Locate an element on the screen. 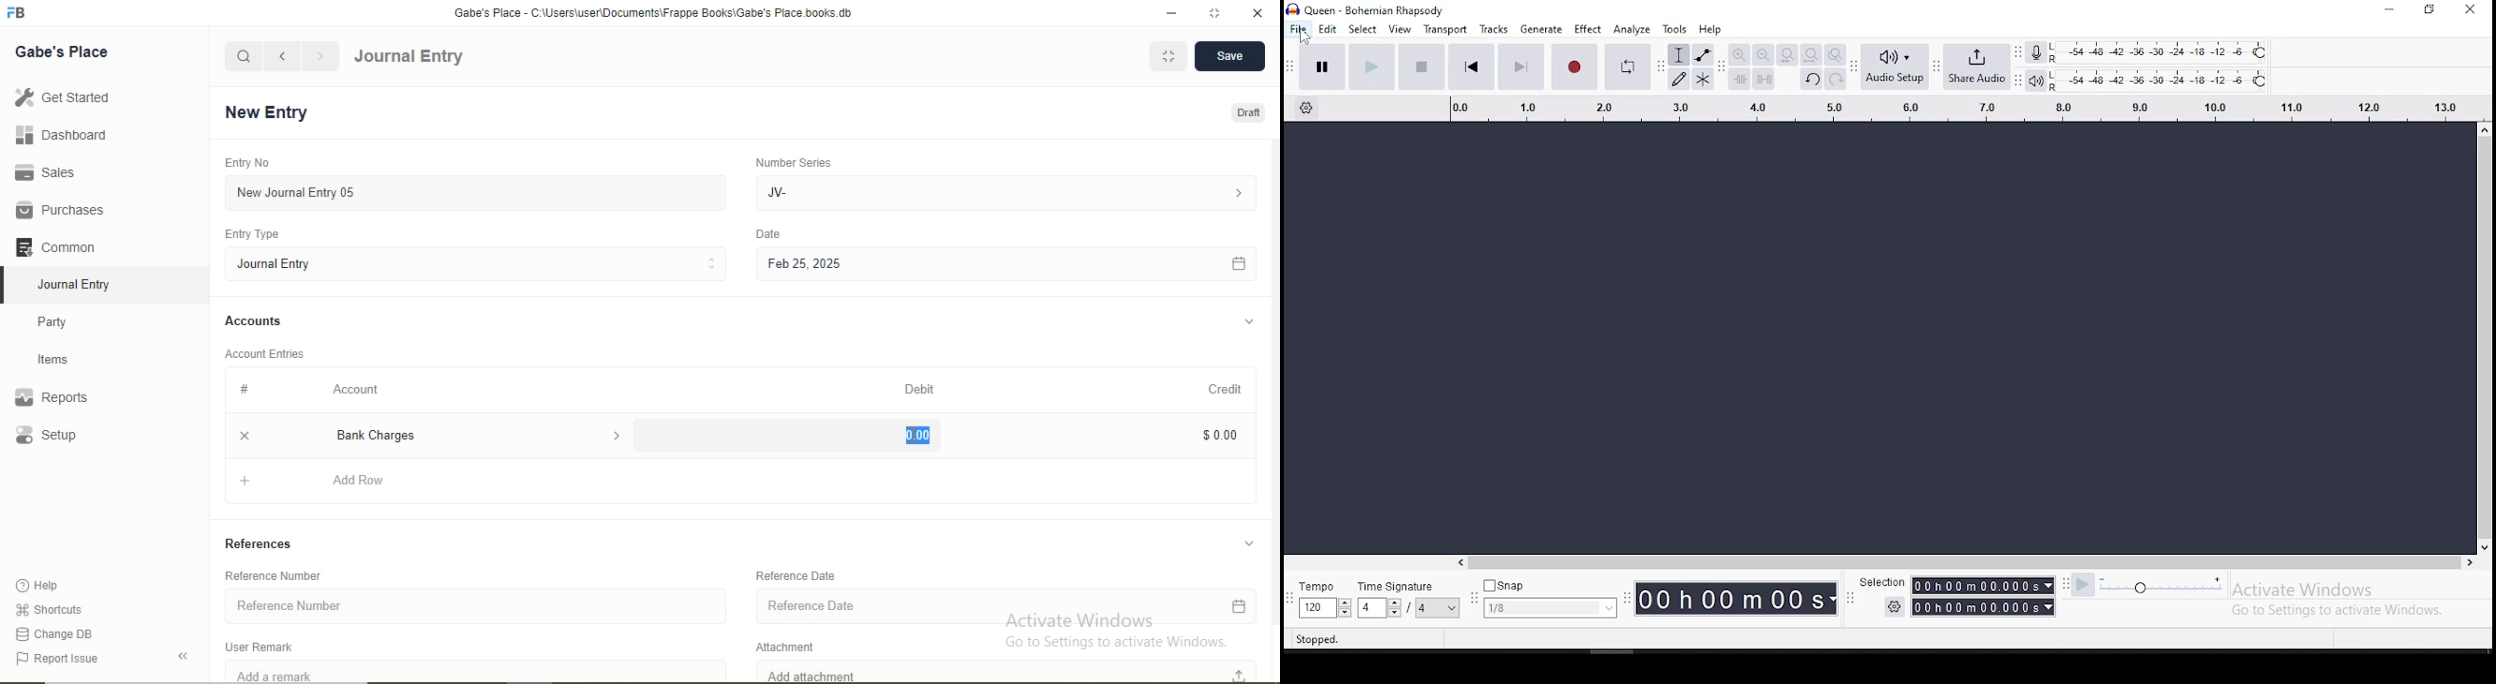 The image size is (2520, 700). zoom out is located at coordinates (1763, 55).